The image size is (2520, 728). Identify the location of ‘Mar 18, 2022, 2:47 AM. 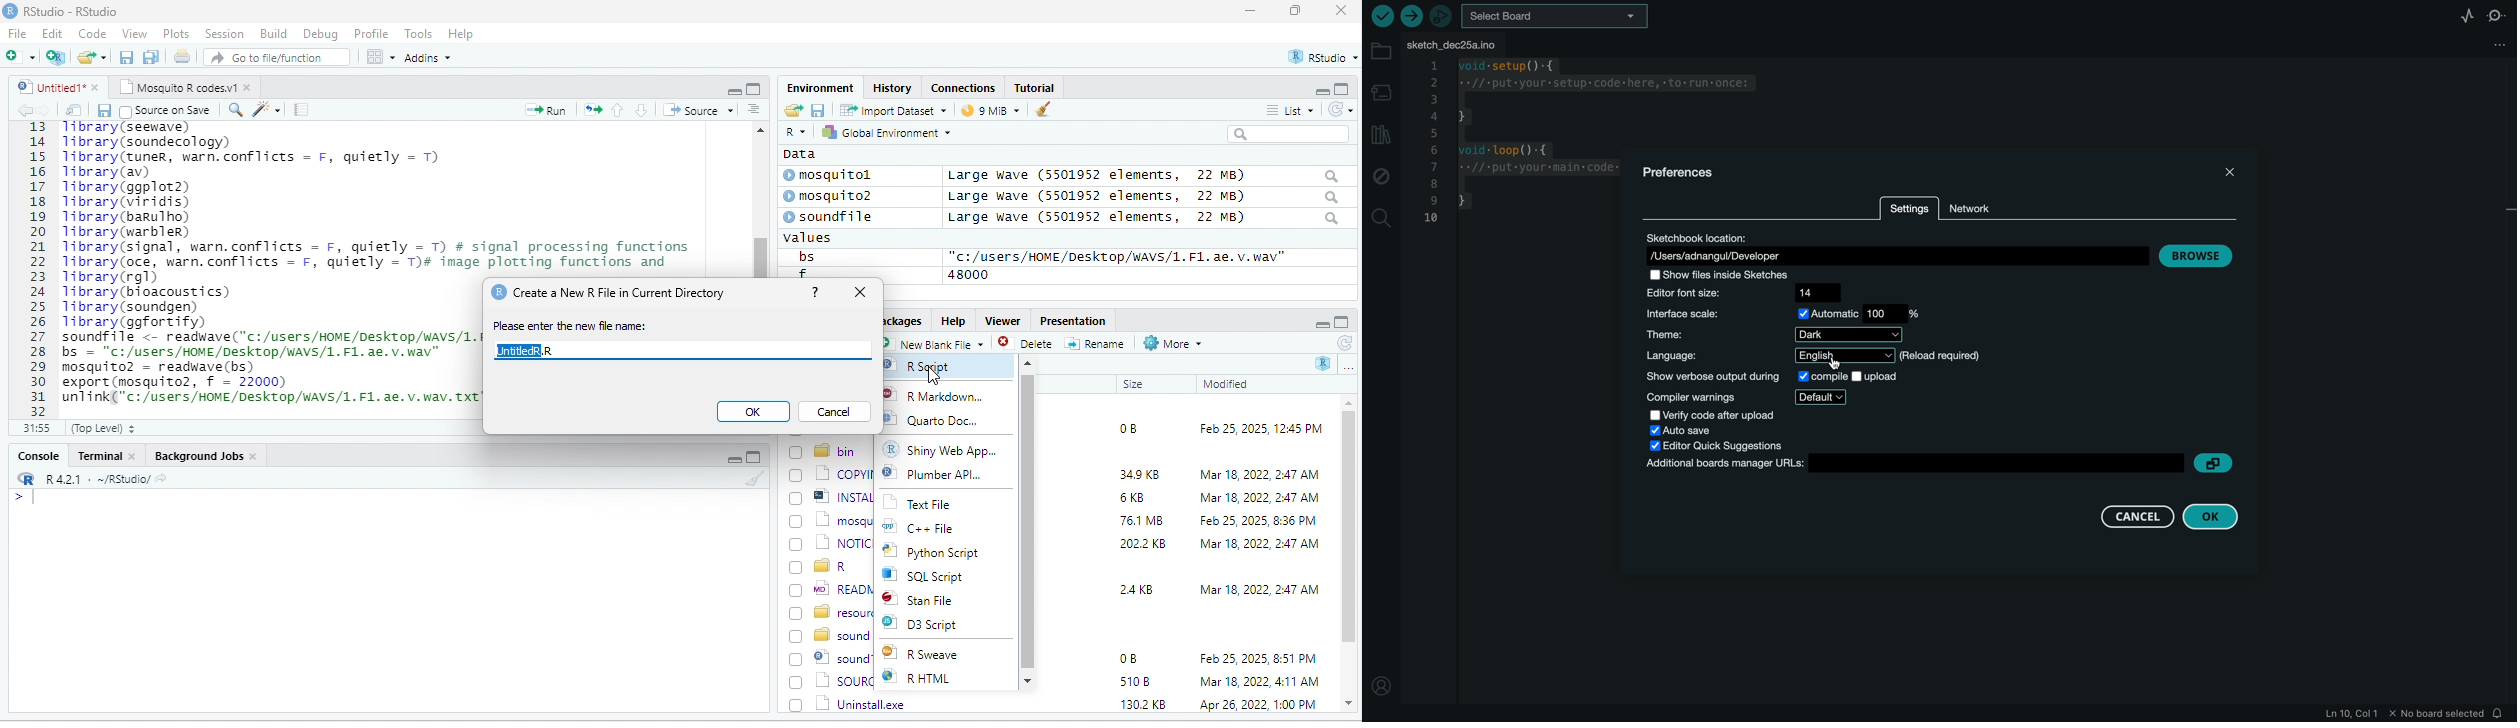
(1258, 544).